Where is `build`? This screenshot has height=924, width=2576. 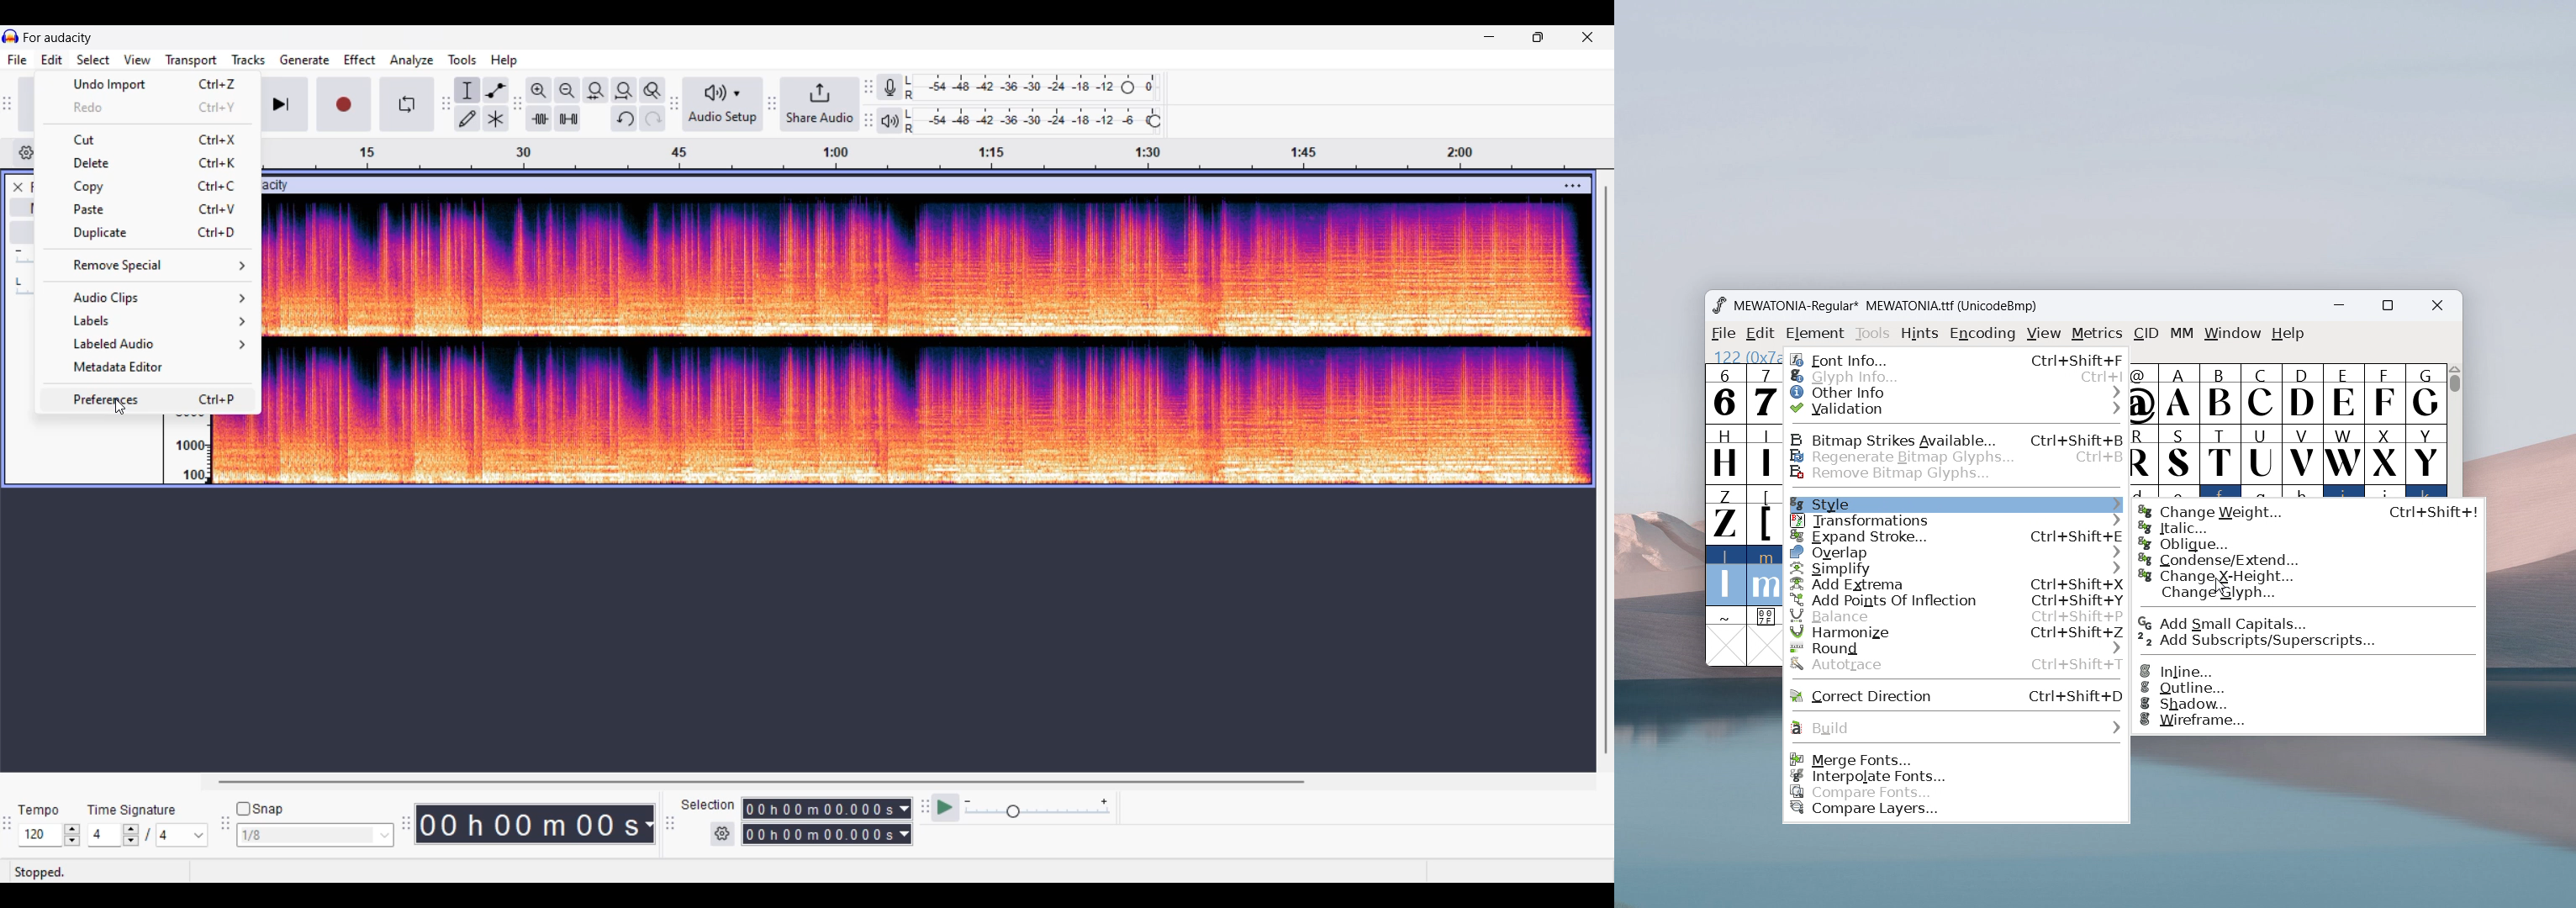
build is located at coordinates (1956, 727).